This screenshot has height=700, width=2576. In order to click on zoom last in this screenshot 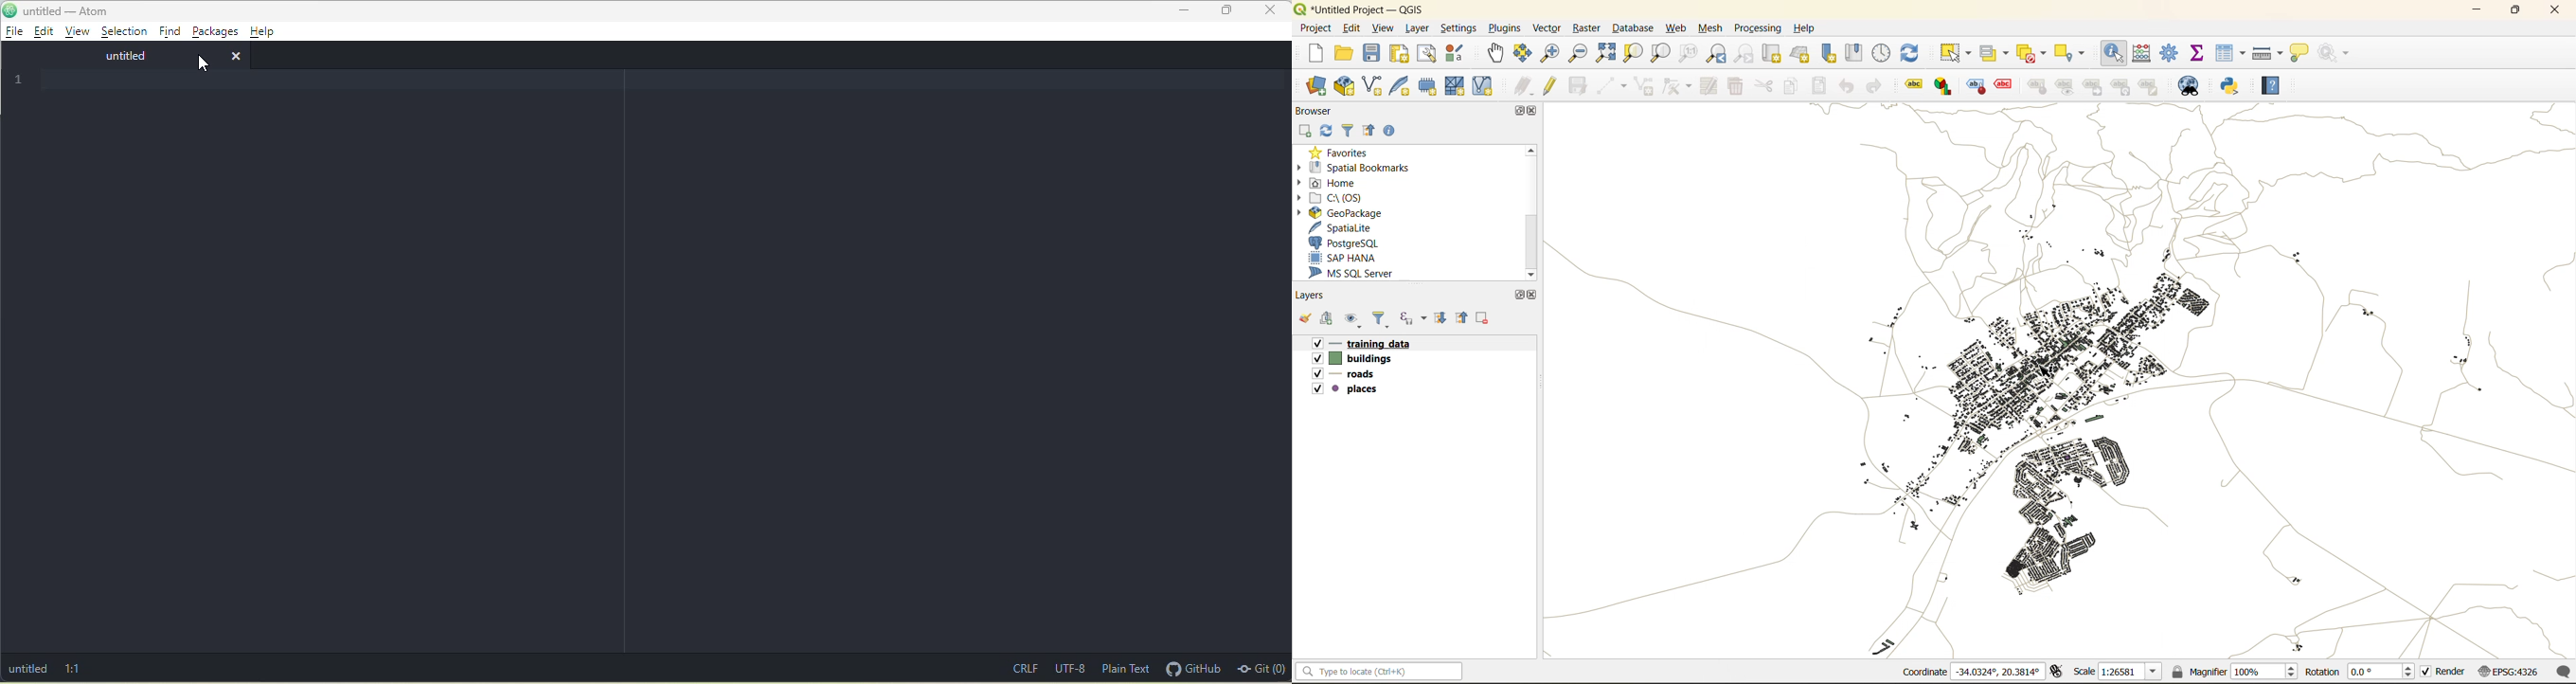, I will do `click(1718, 54)`.